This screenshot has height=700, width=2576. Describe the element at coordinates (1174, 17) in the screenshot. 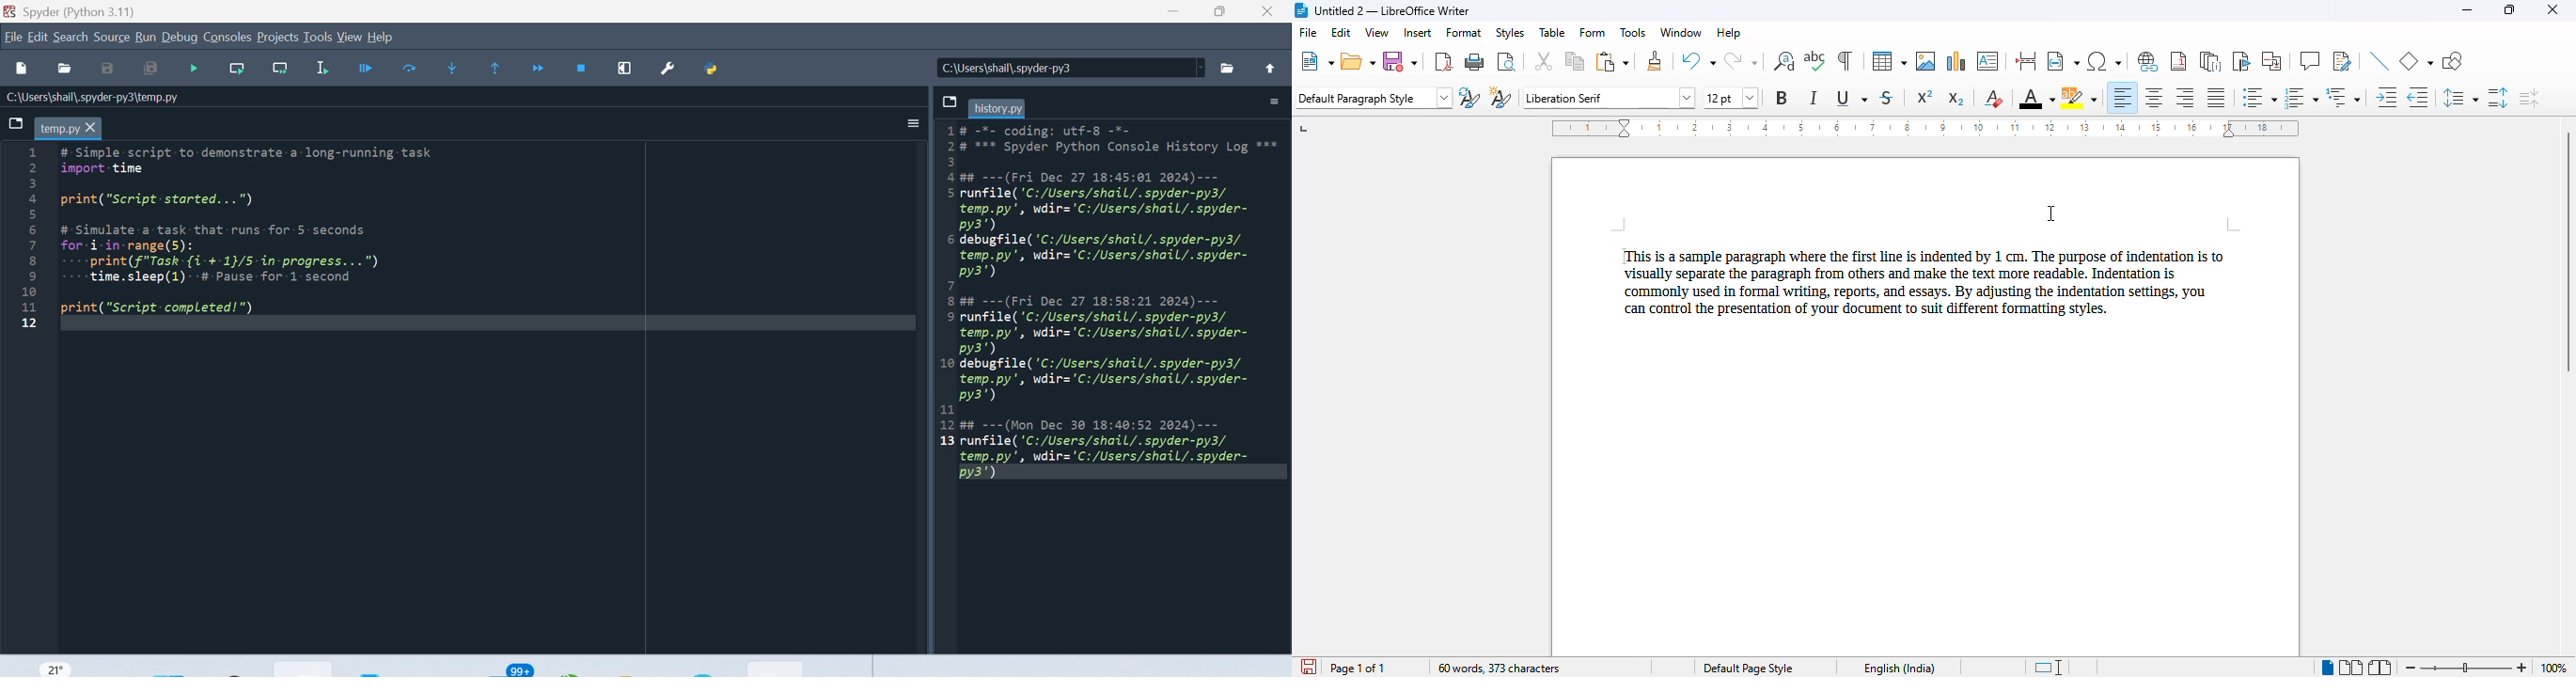

I see `Minimize` at that location.